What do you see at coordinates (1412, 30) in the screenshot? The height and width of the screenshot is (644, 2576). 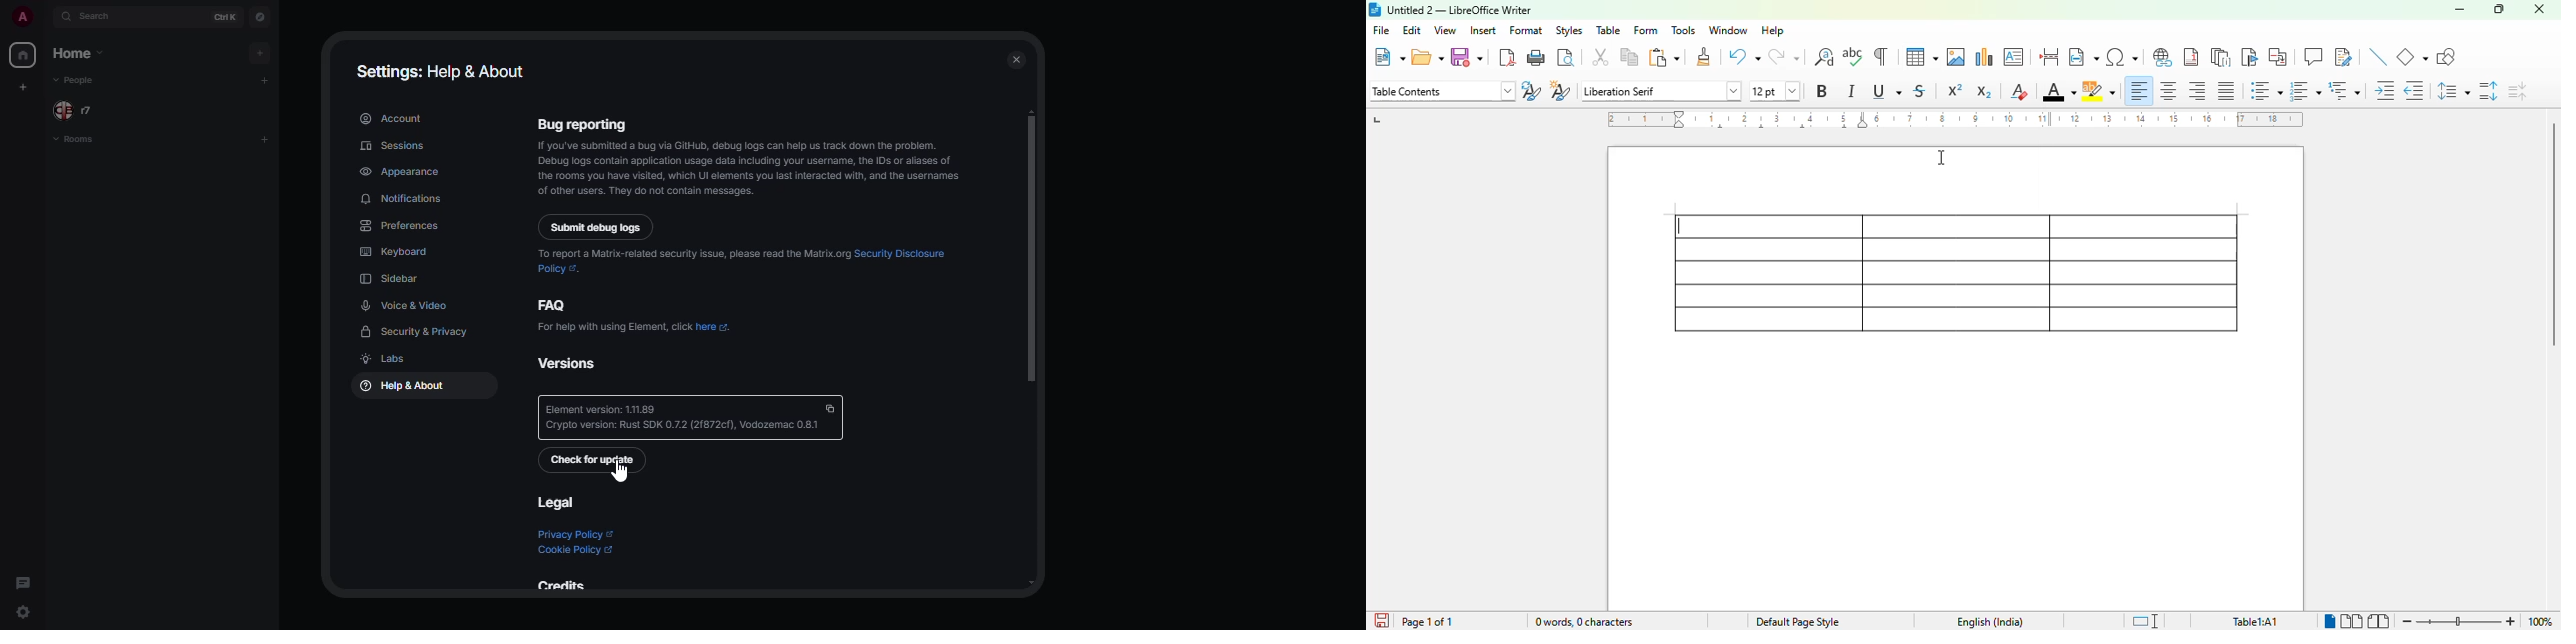 I see `edit` at bounding box center [1412, 30].